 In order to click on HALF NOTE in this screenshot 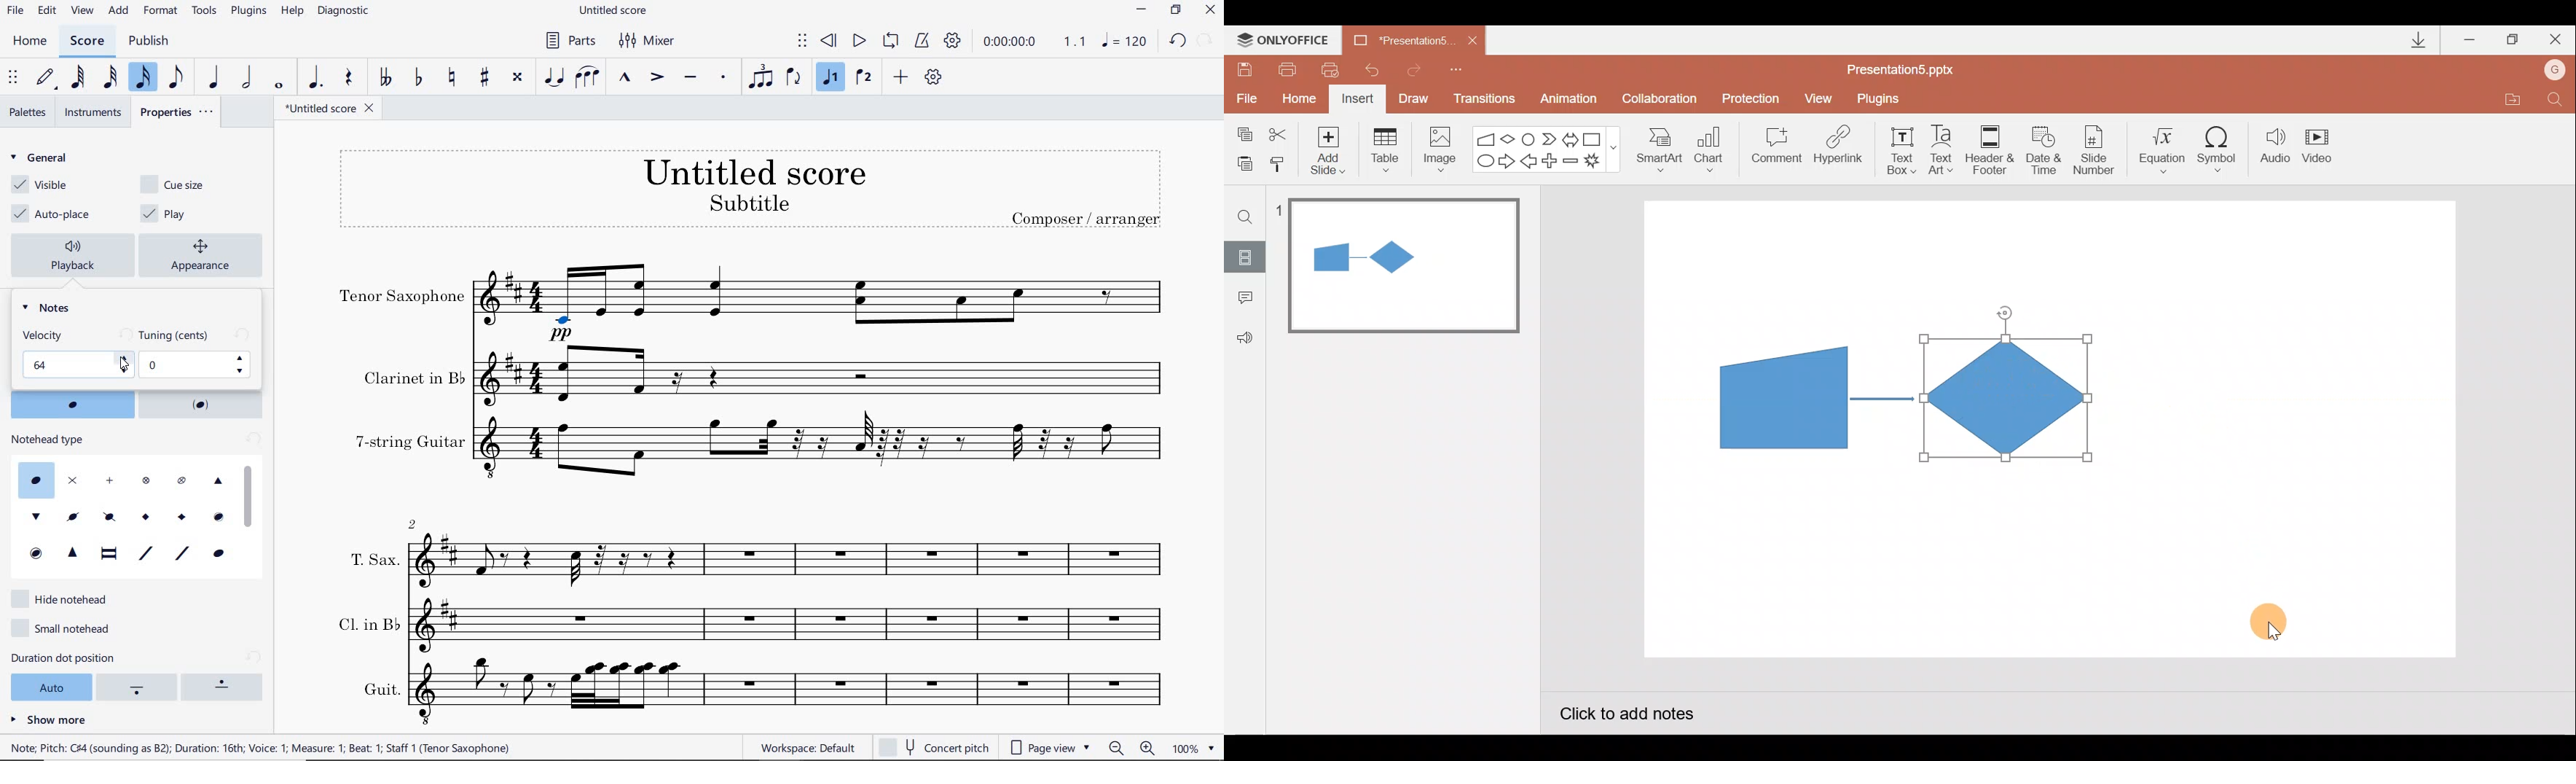, I will do `click(247, 79)`.